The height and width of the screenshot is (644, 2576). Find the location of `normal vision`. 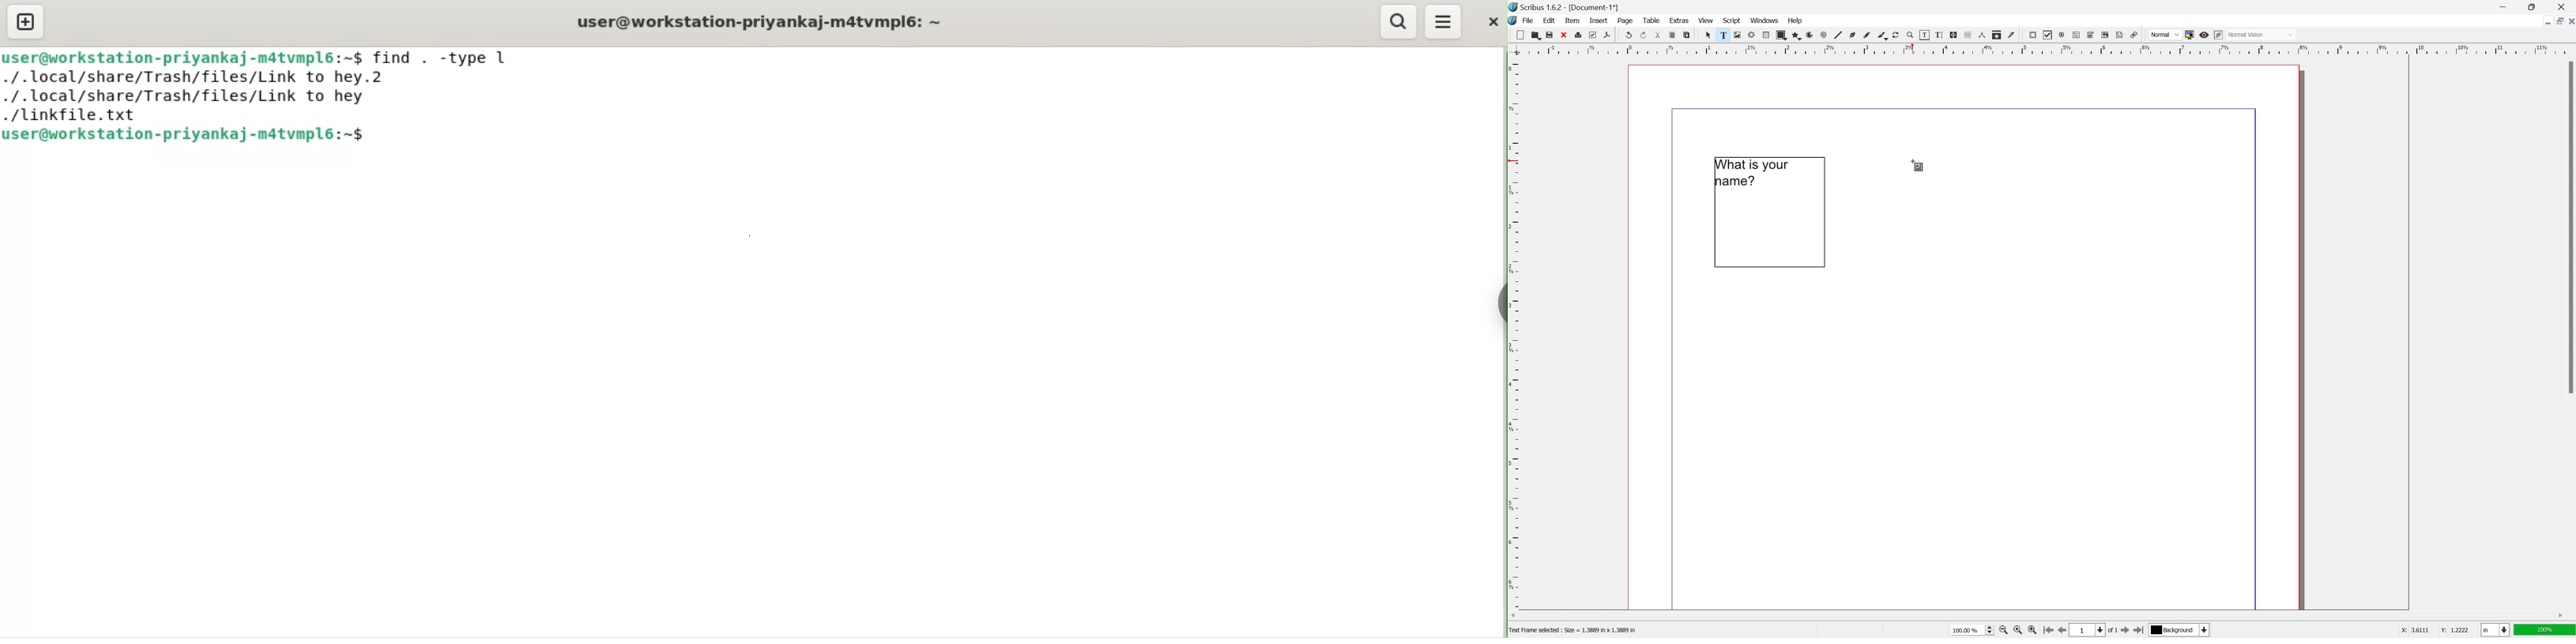

normal vision is located at coordinates (2262, 34).